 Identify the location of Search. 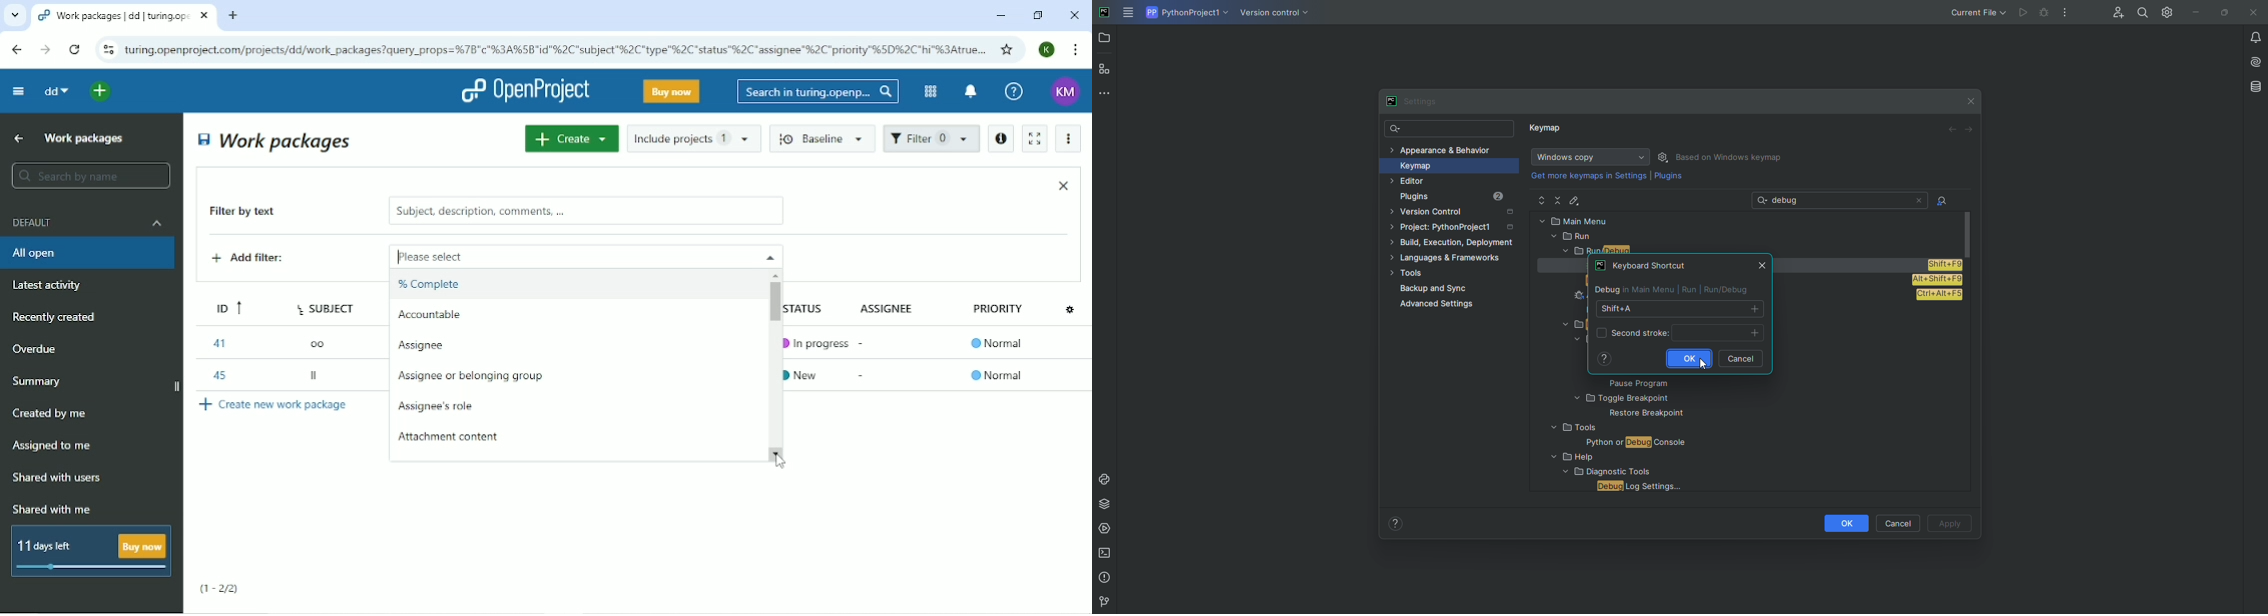
(818, 91).